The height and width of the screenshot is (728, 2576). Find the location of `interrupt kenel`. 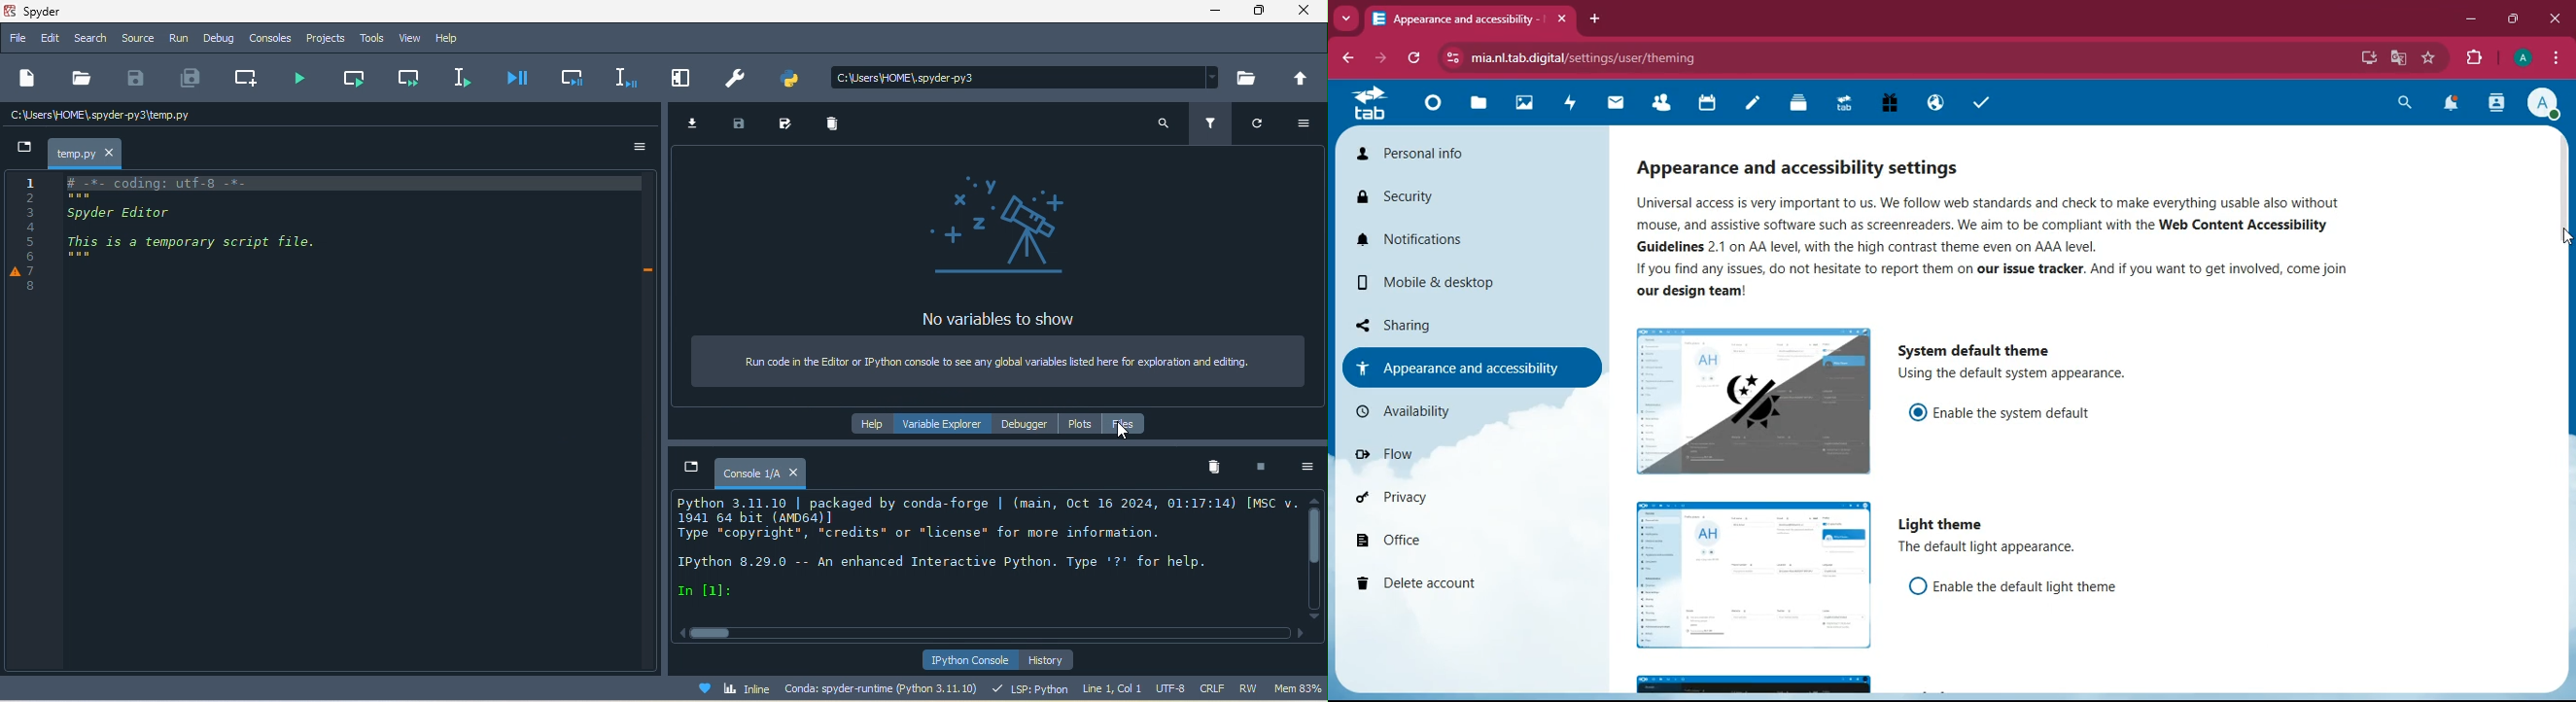

interrupt kenel is located at coordinates (1262, 467).